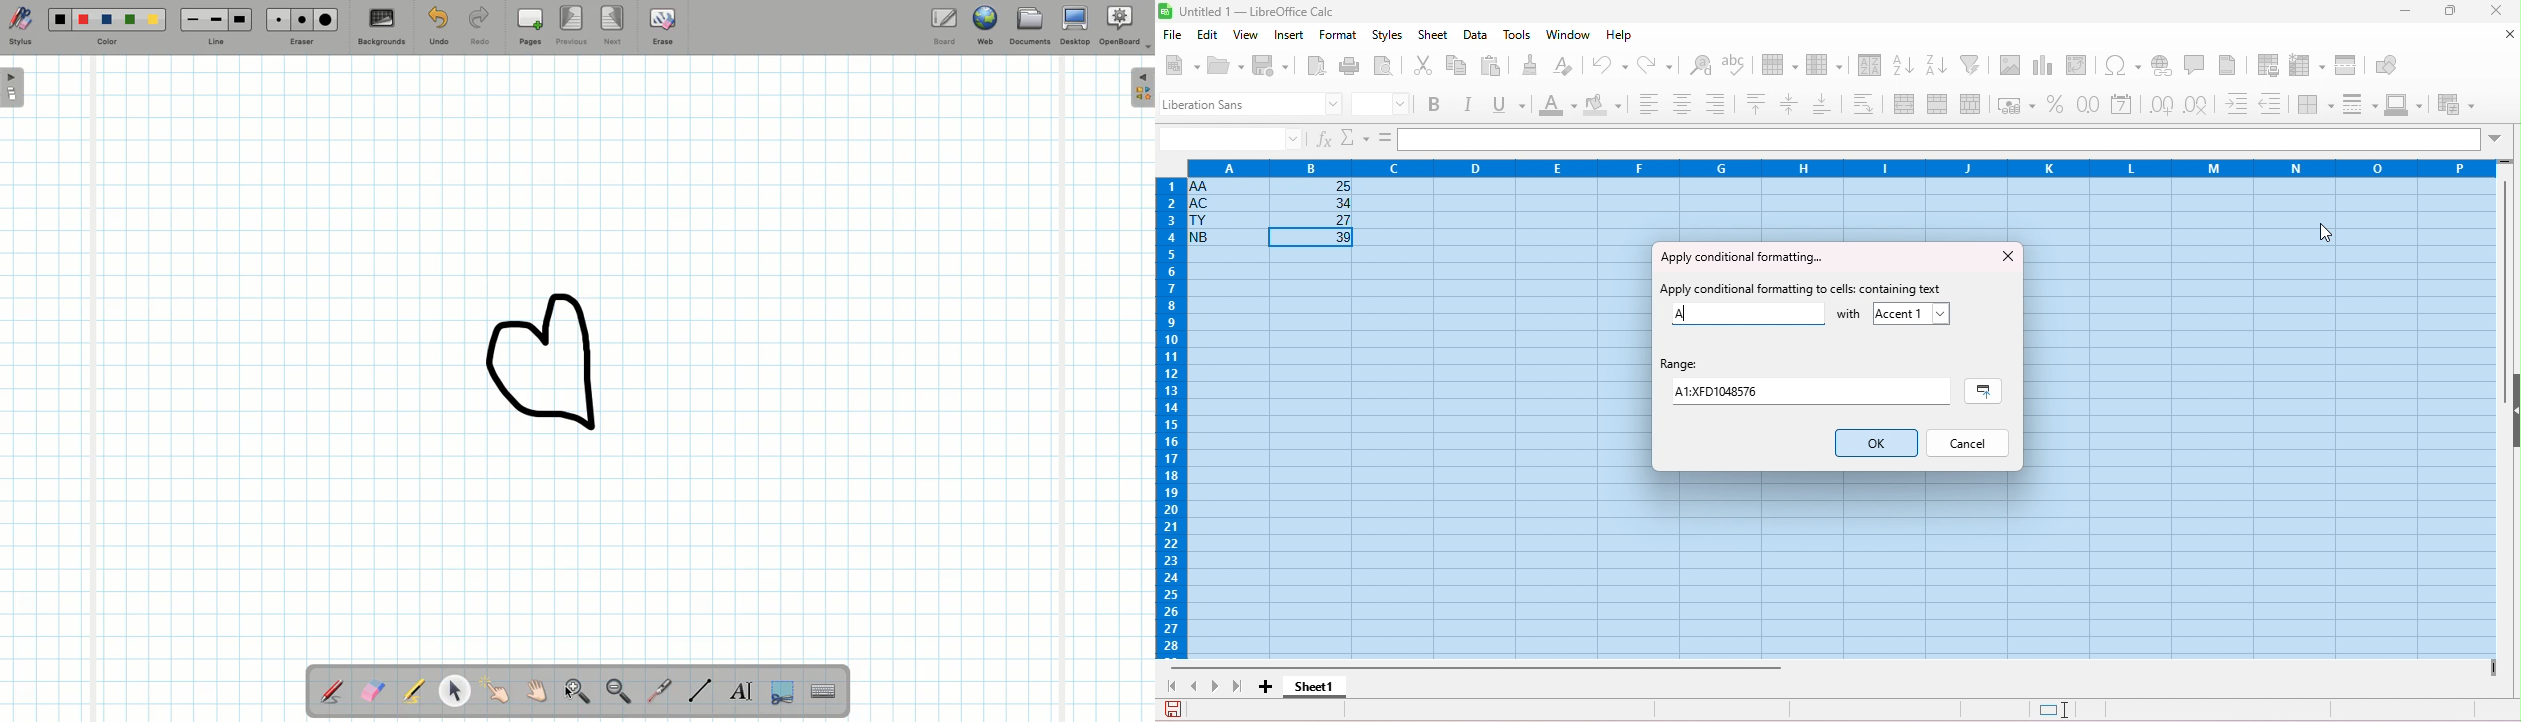 The width and height of the screenshot is (2548, 728). Describe the element at coordinates (2360, 103) in the screenshot. I see `border style` at that location.